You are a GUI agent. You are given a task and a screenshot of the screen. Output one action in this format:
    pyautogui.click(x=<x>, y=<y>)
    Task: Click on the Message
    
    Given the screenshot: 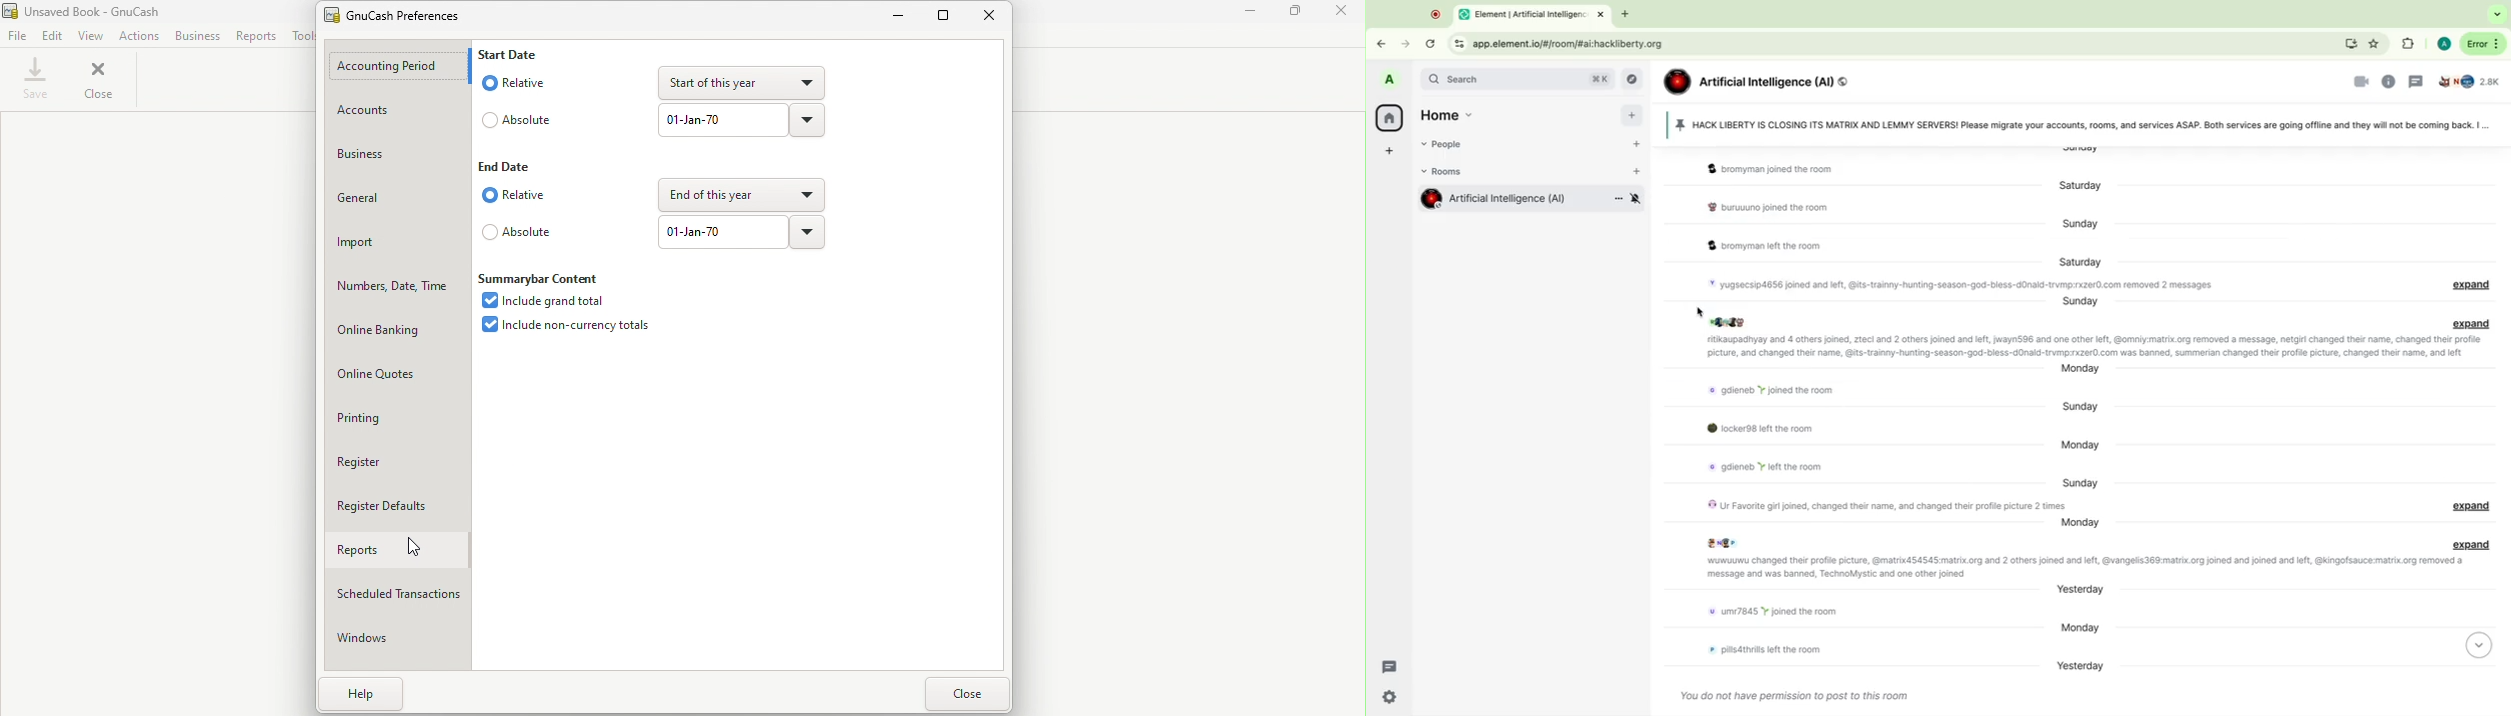 What is the action you would take?
    pyautogui.click(x=1765, y=388)
    